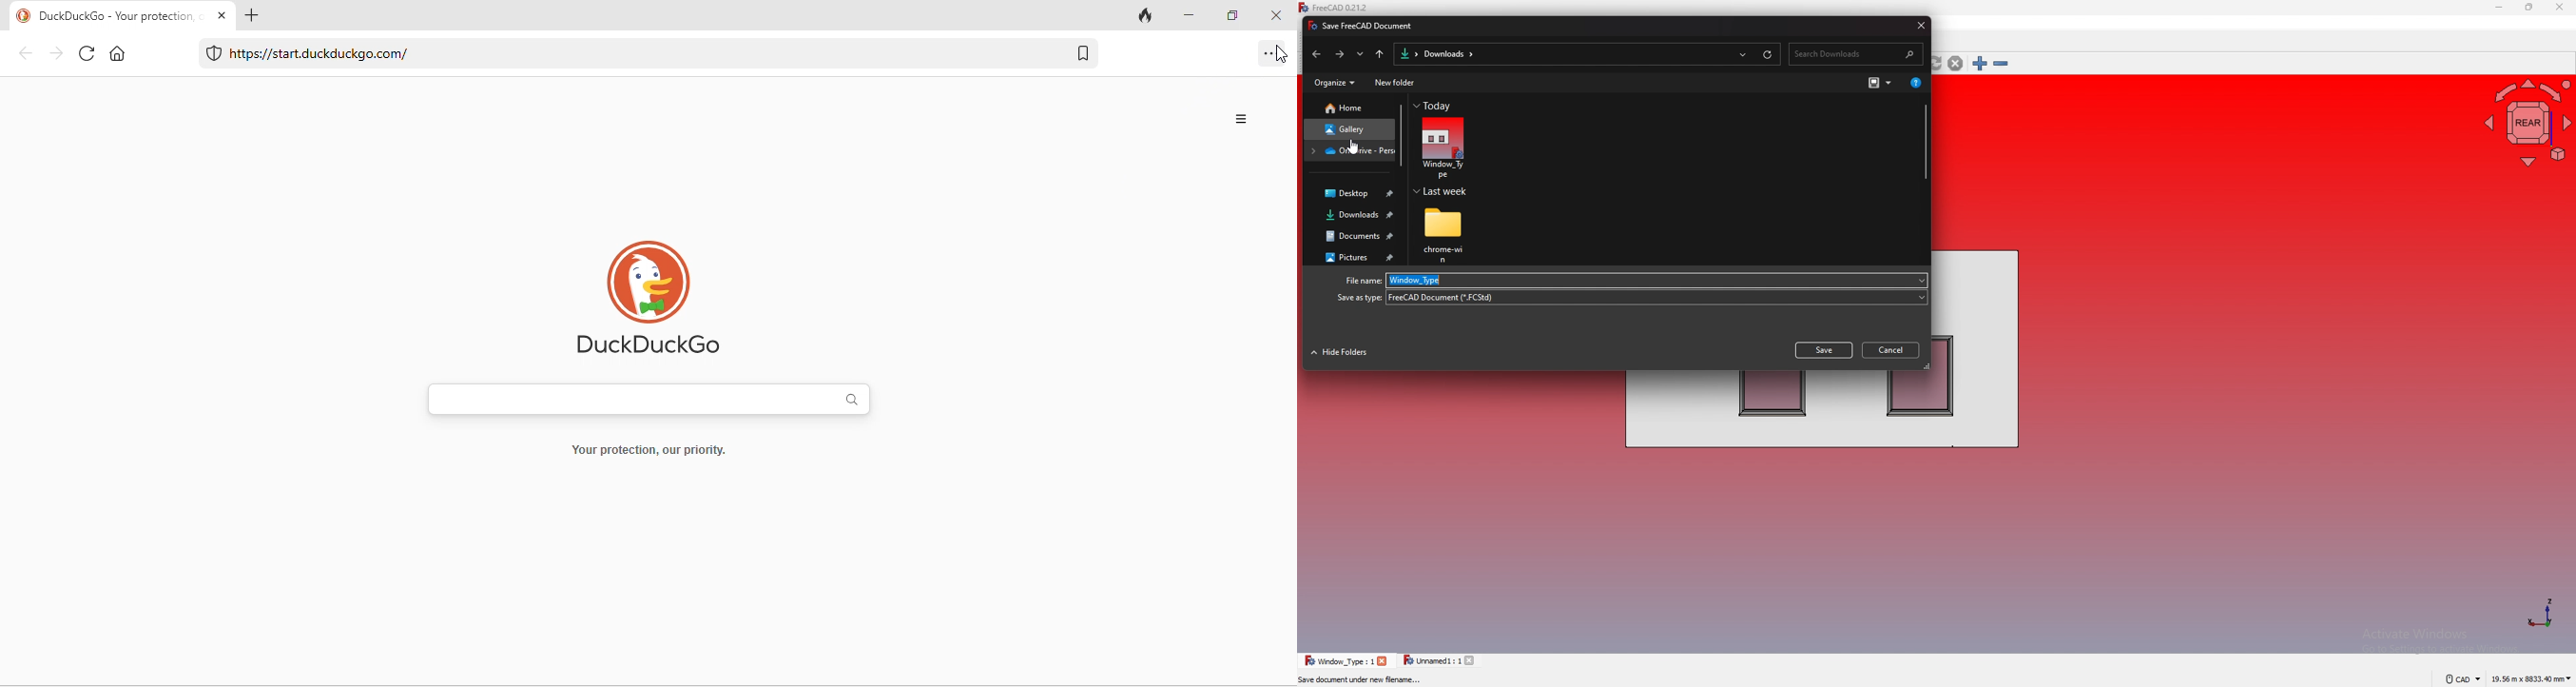 This screenshot has height=700, width=2576. I want to click on duckduckgo logo, so click(648, 296).